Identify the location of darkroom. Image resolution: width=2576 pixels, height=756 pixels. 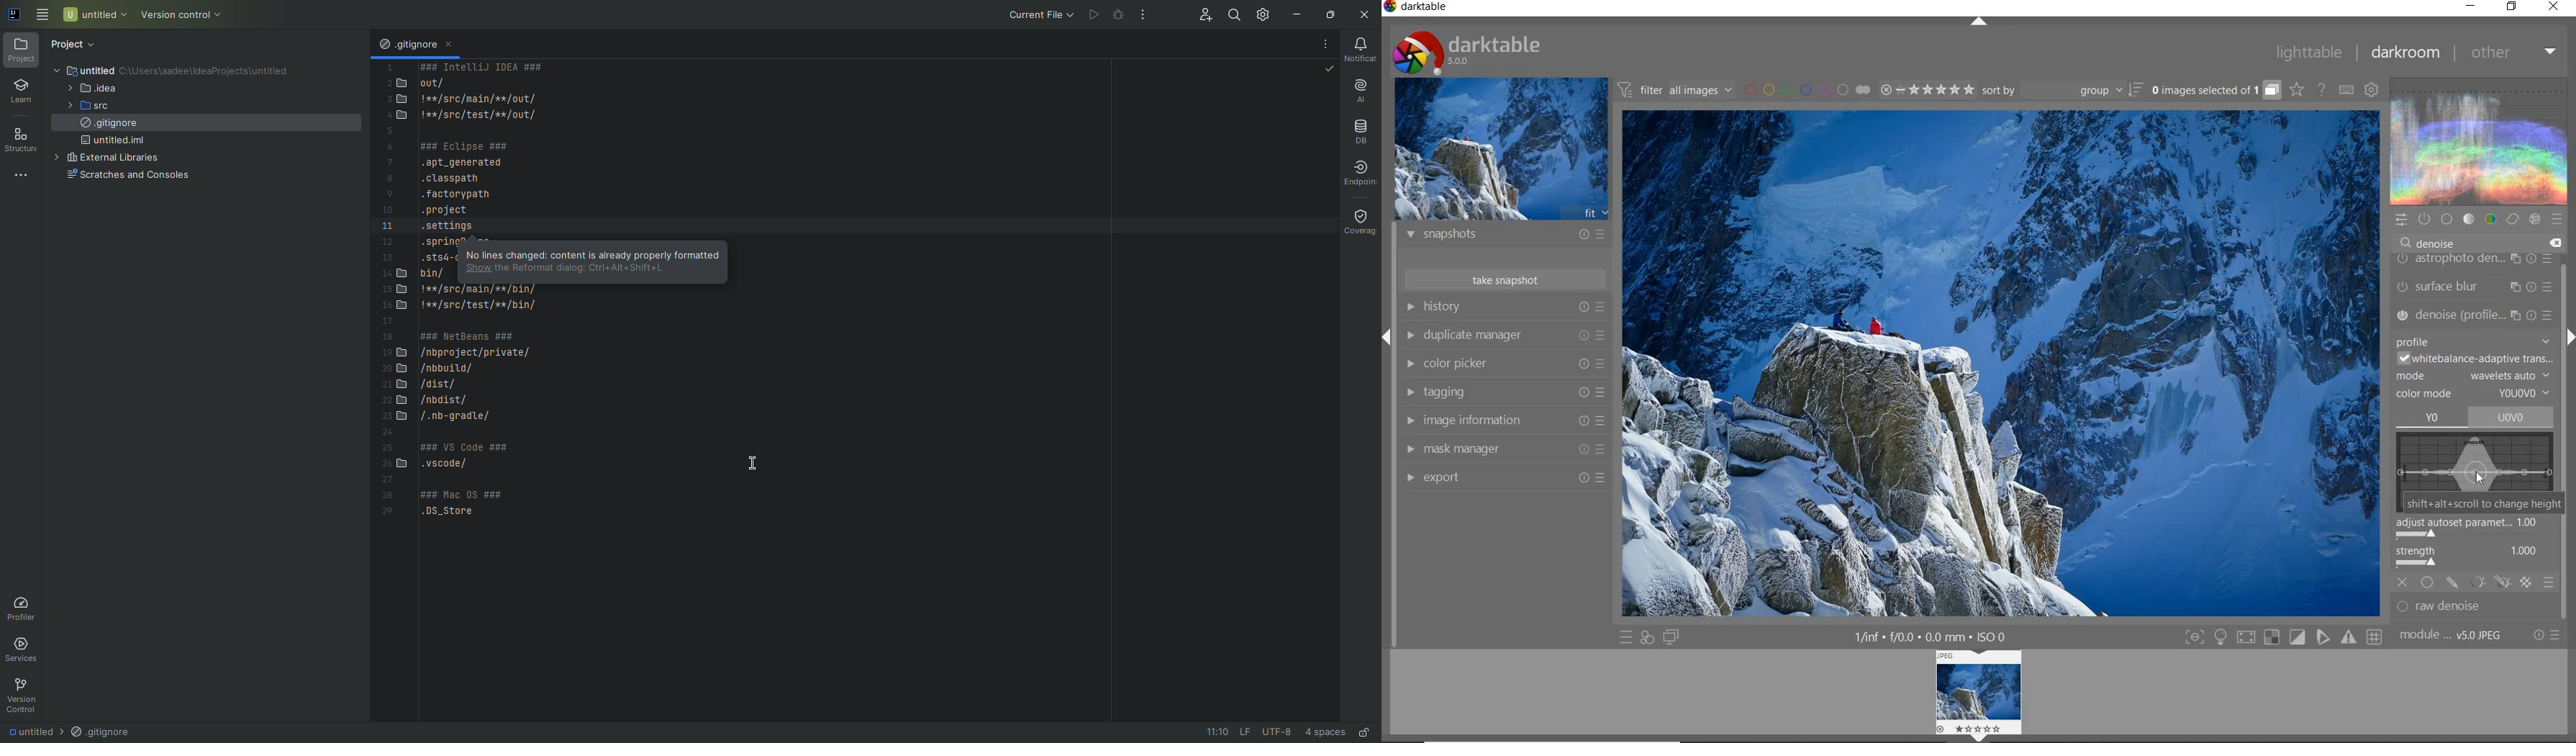
(2405, 53).